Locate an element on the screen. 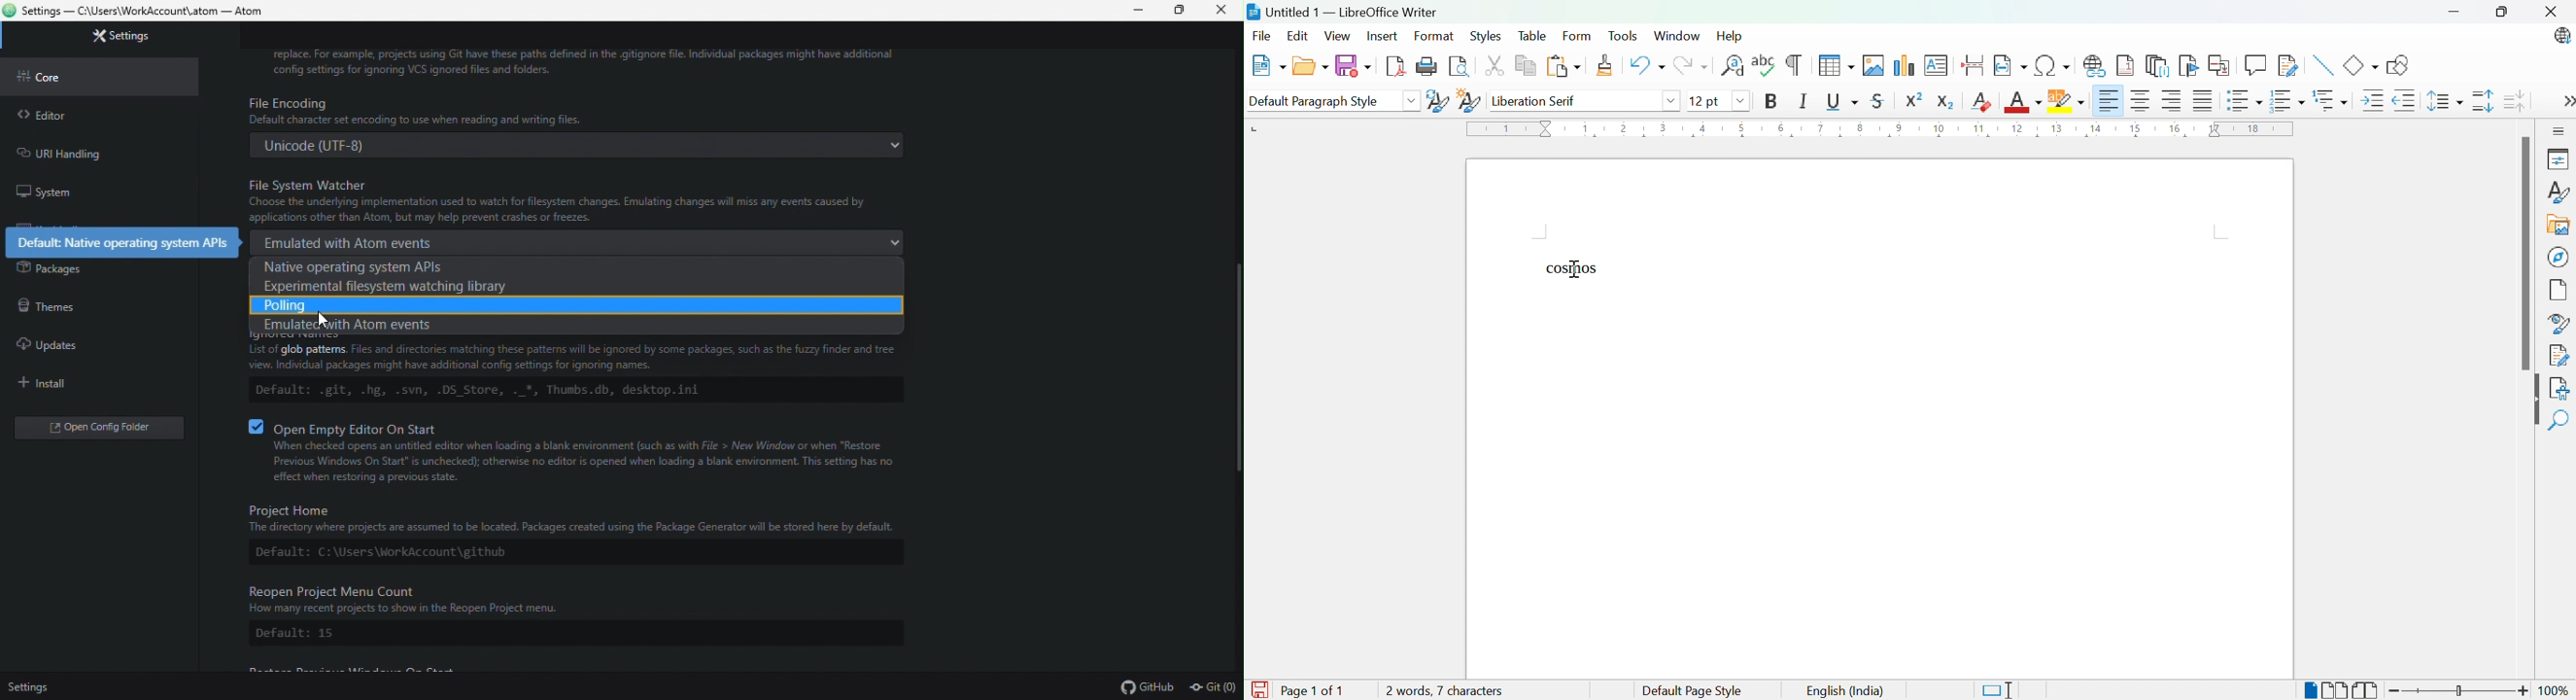  Insert is located at coordinates (1384, 35).